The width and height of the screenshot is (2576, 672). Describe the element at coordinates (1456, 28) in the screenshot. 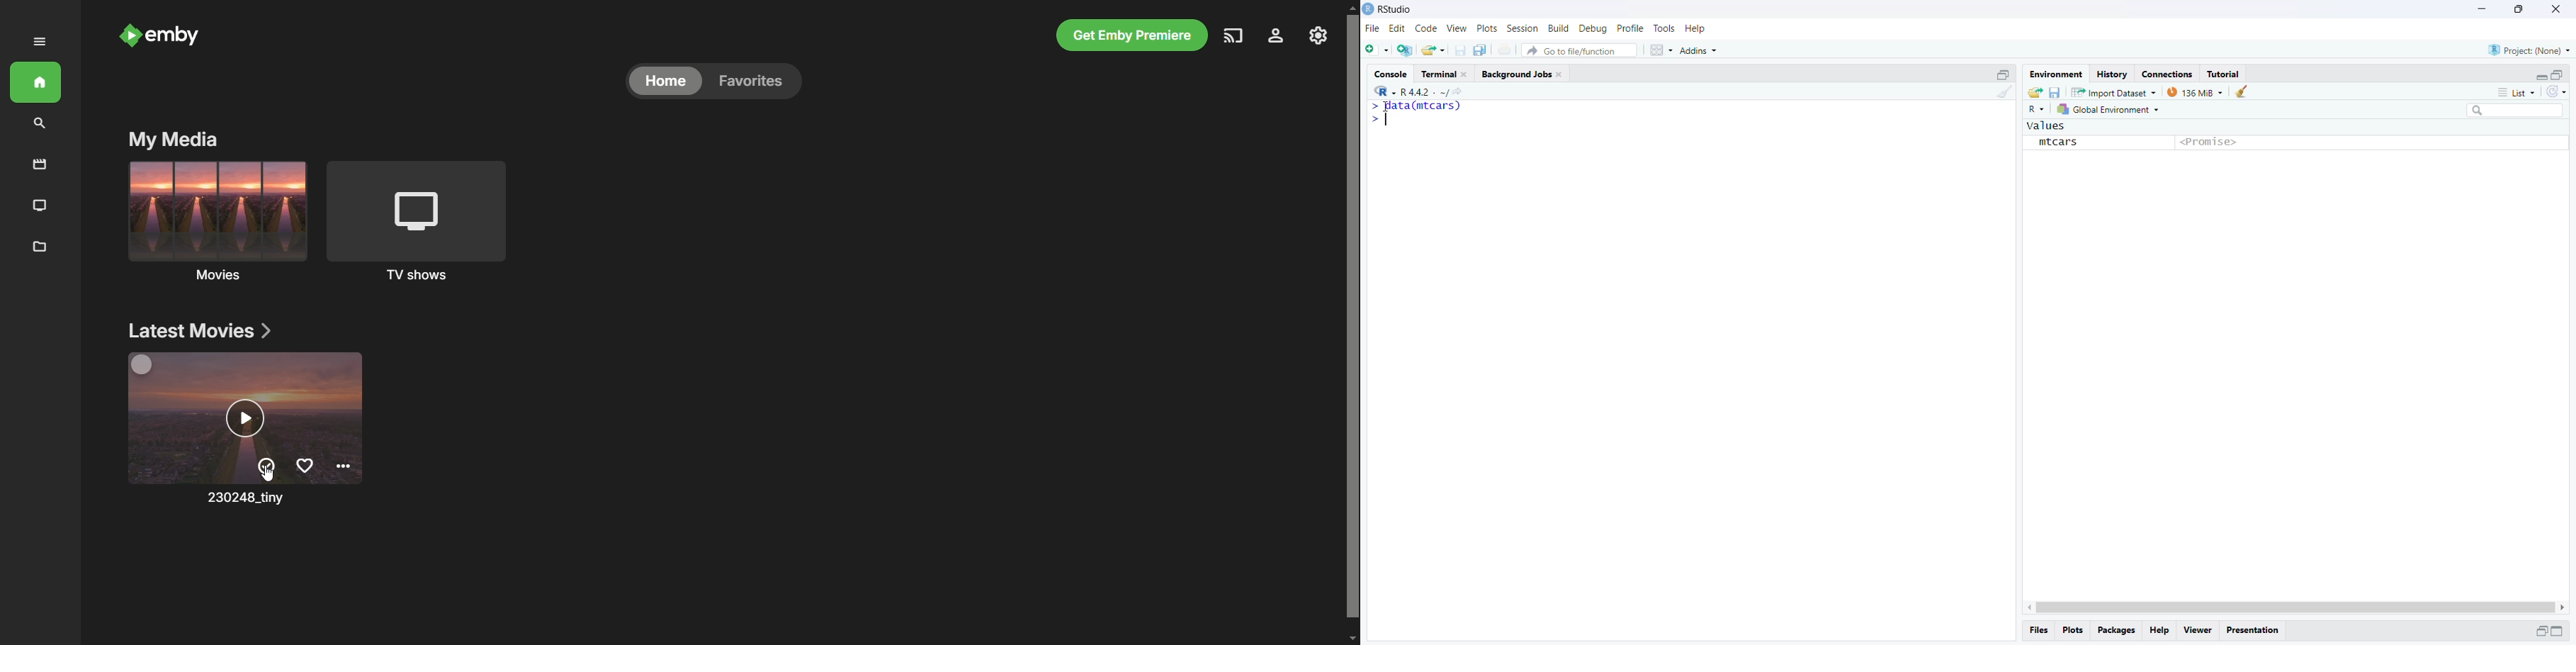

I see `View` at that location.